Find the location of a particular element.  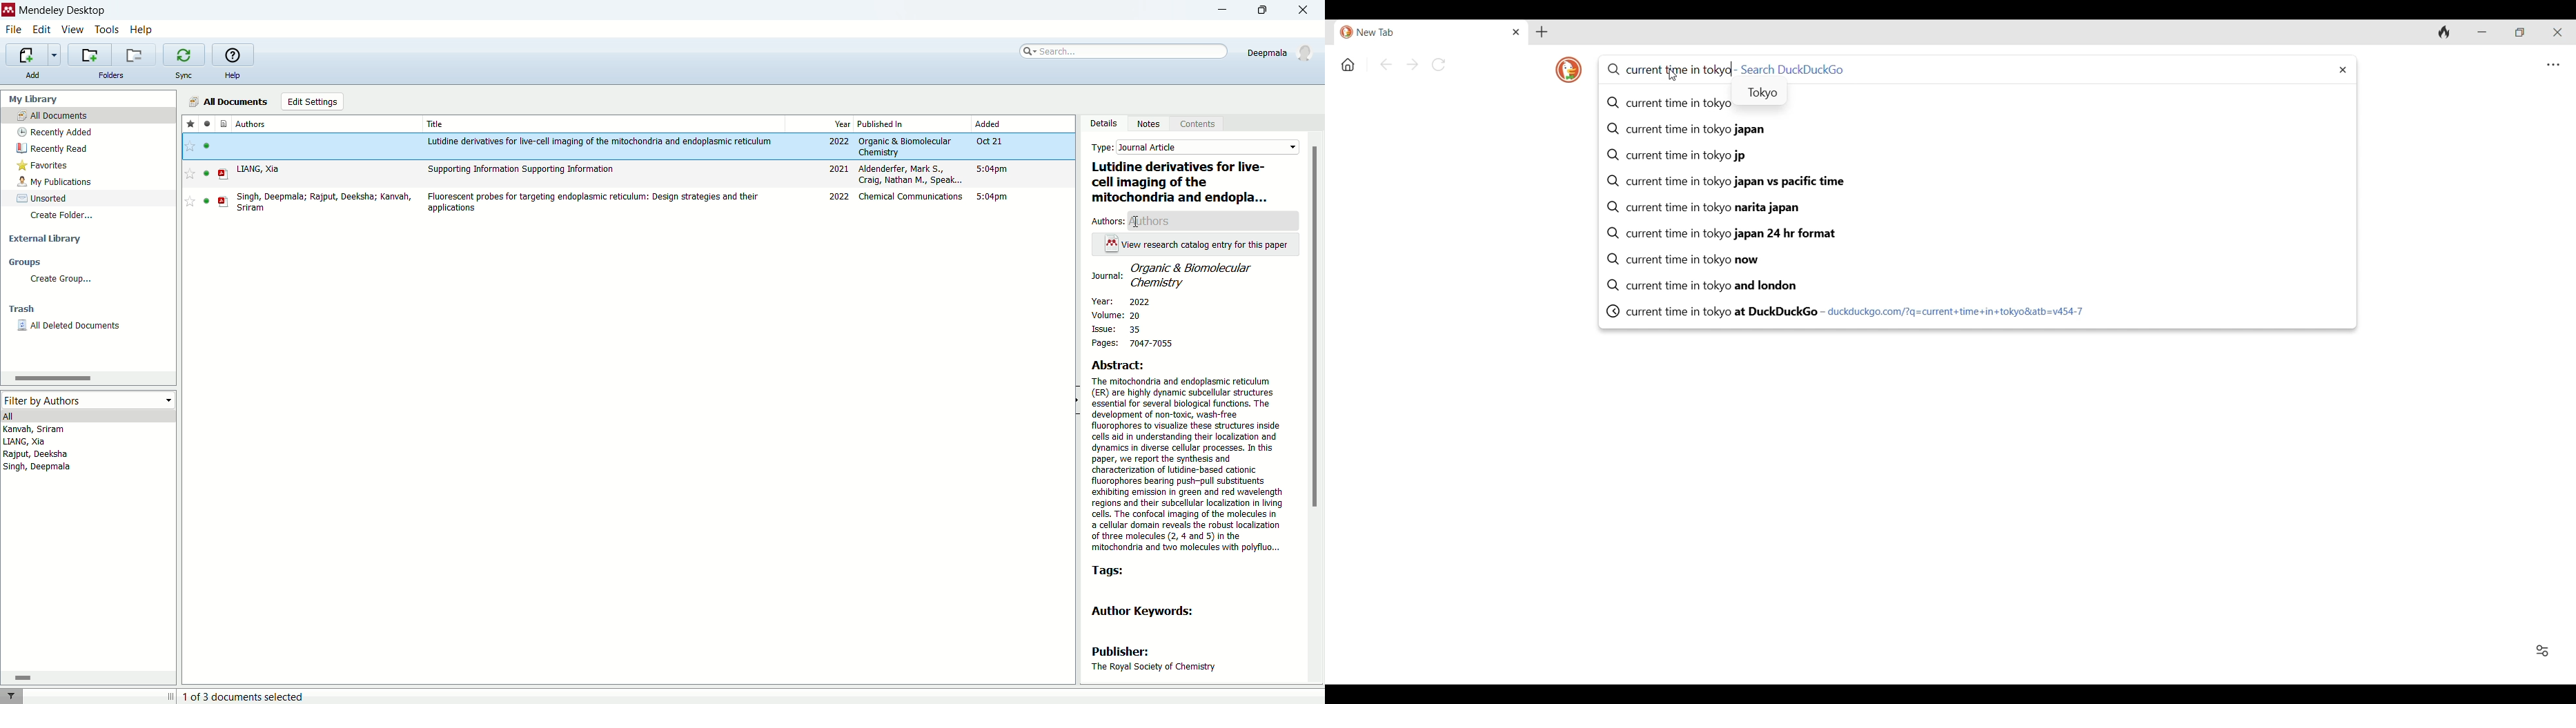

favourite is located at coordinates (190, 146).